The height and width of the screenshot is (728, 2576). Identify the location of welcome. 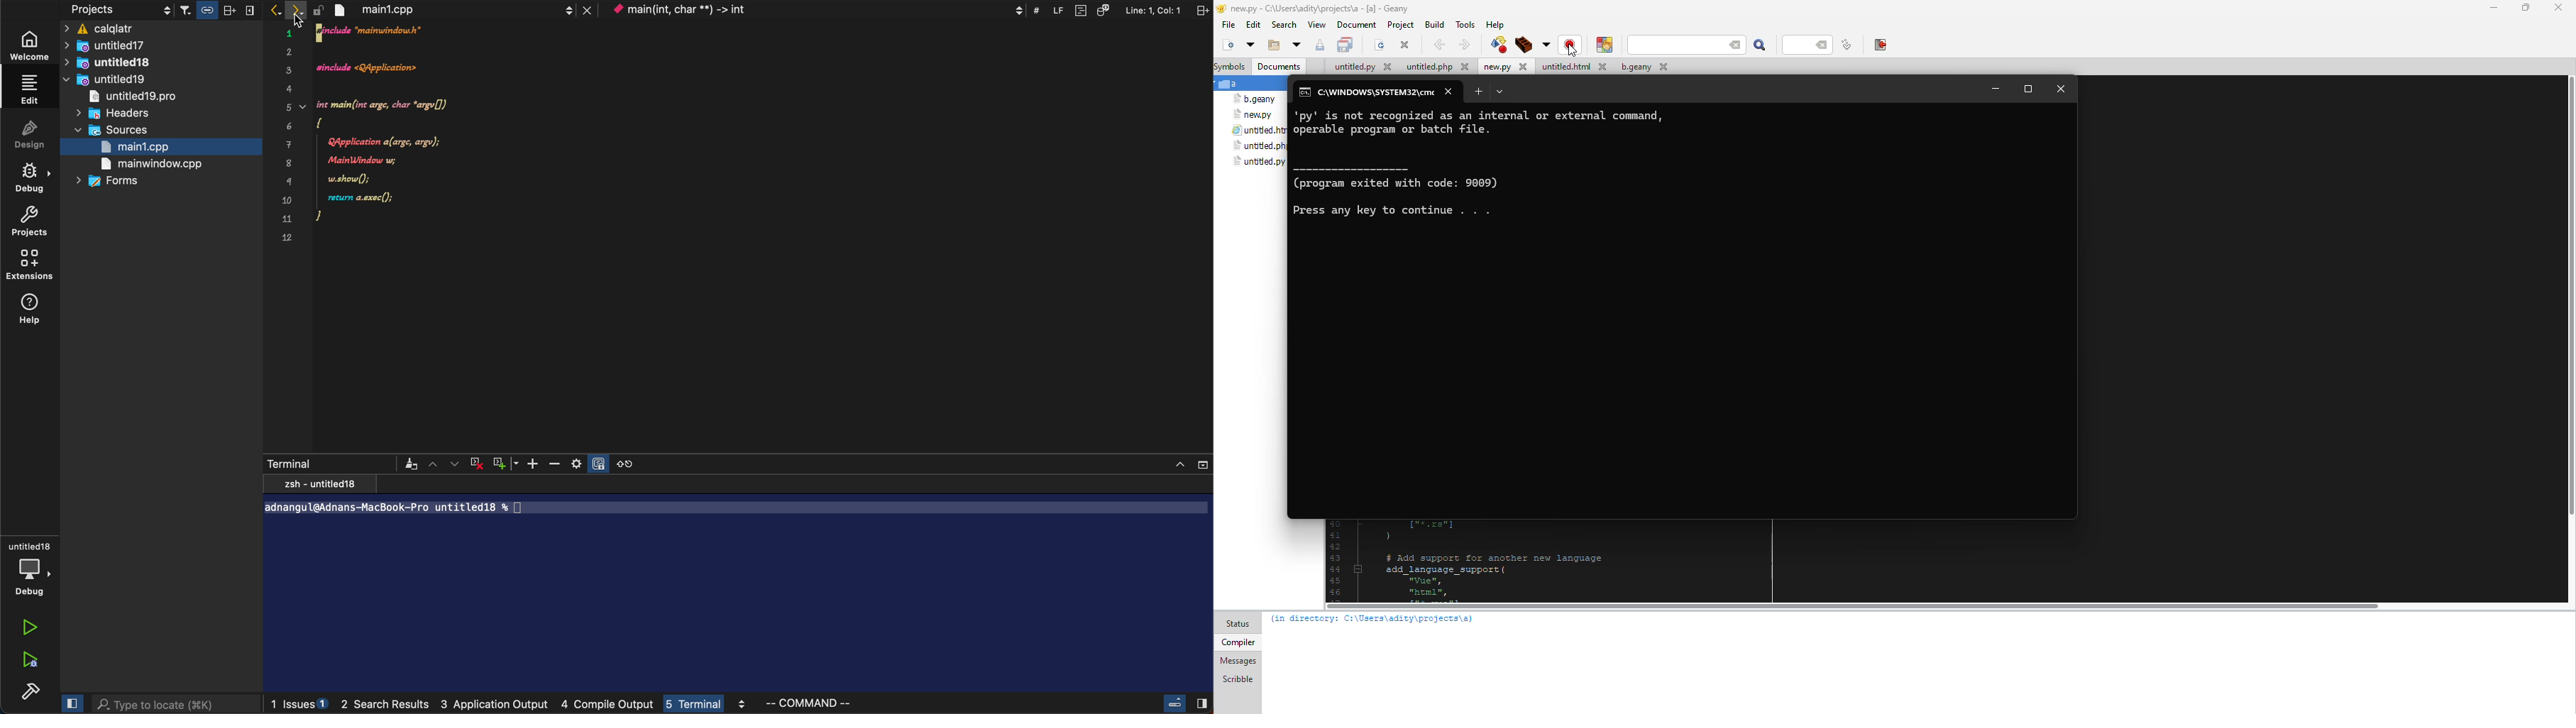
(34, 45).